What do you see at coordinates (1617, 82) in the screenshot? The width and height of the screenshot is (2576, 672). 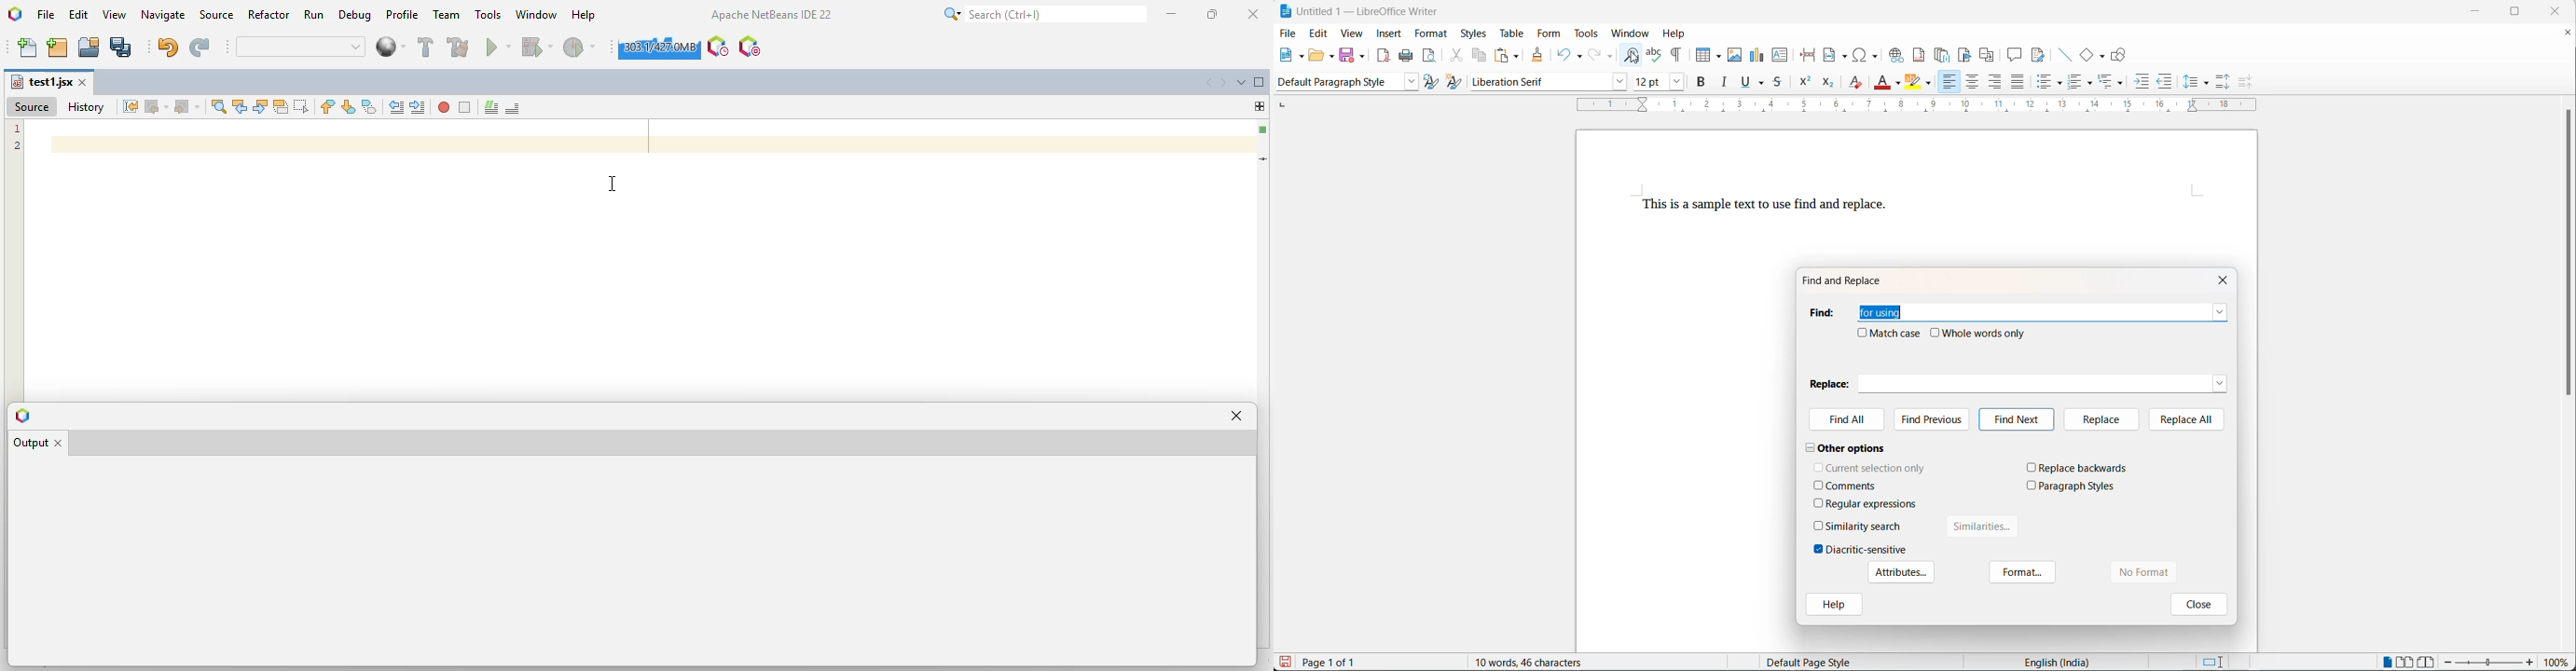 I see `font name options` at bounding box center [1617, 82].